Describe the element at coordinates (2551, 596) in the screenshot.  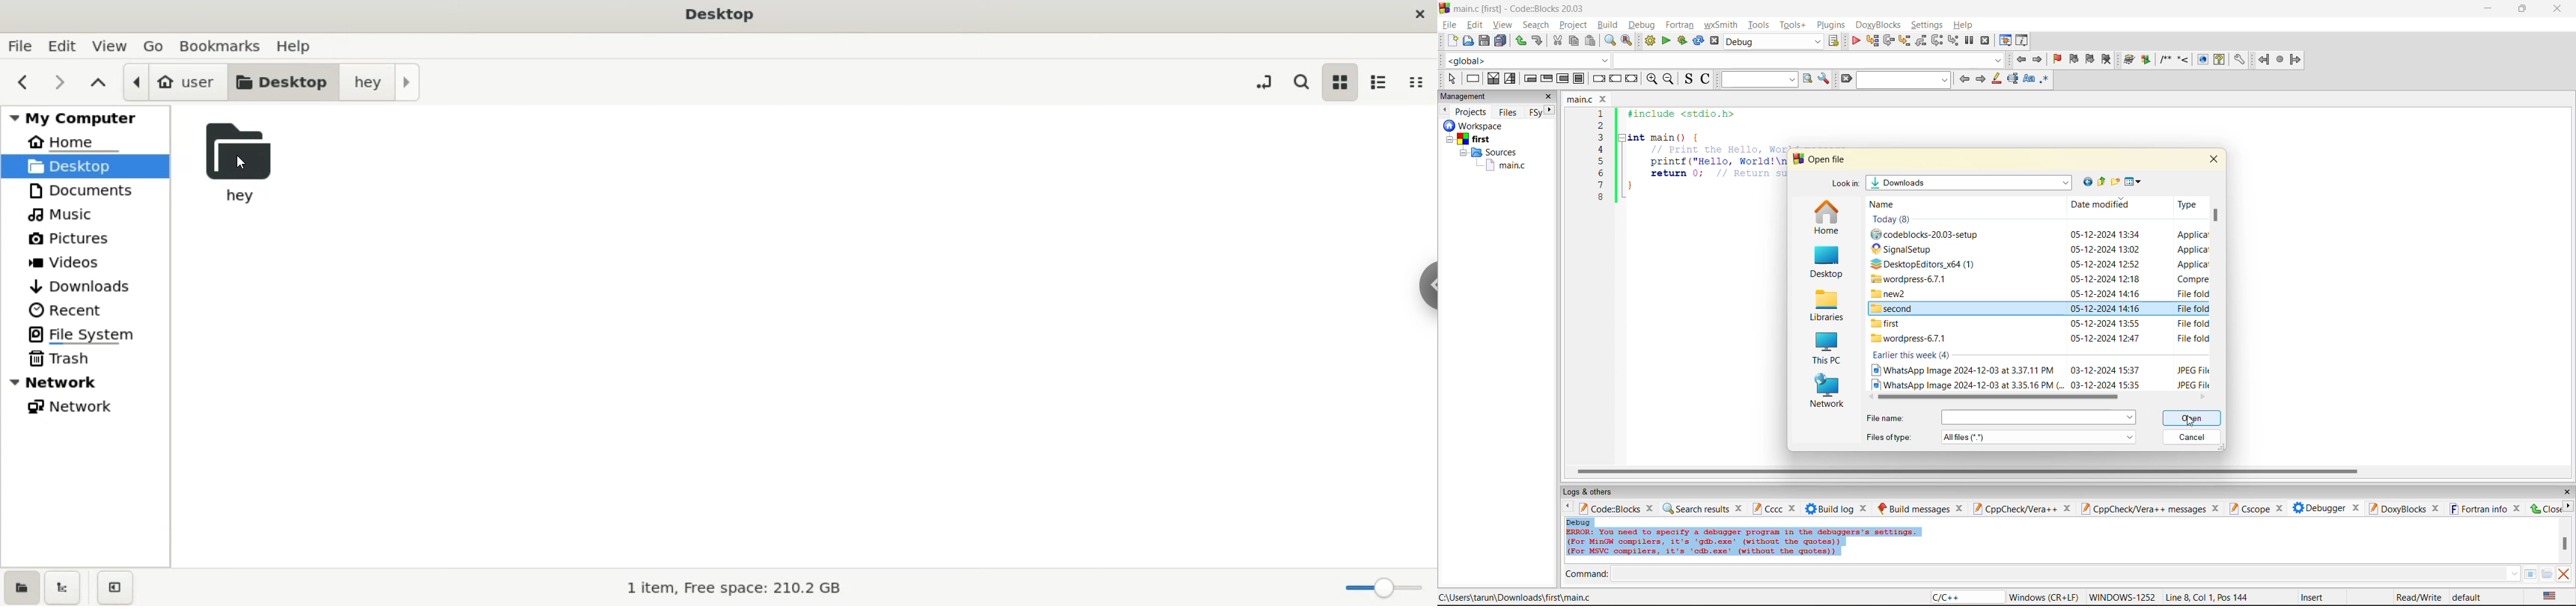
I see `text language` at that location.